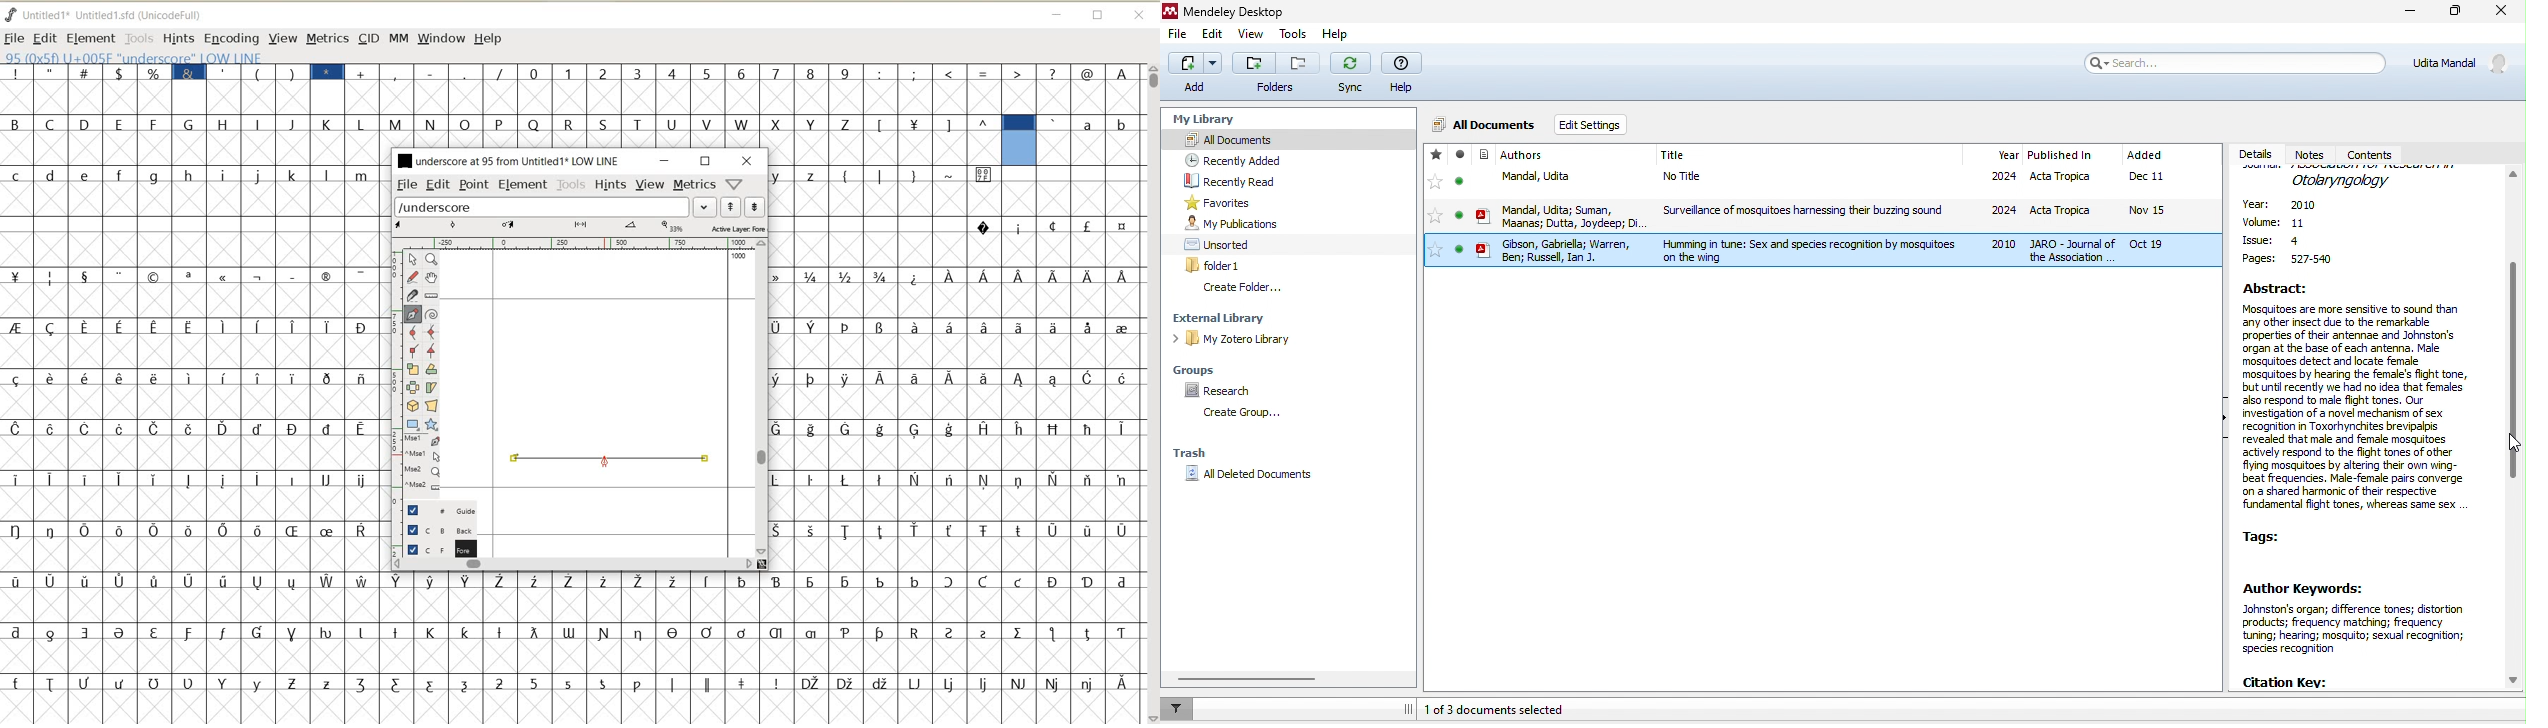 The image size is (2548, 728). Describe the element at coordinates (1098, 16) in the screenshot. I see `RESTORE` at that location.